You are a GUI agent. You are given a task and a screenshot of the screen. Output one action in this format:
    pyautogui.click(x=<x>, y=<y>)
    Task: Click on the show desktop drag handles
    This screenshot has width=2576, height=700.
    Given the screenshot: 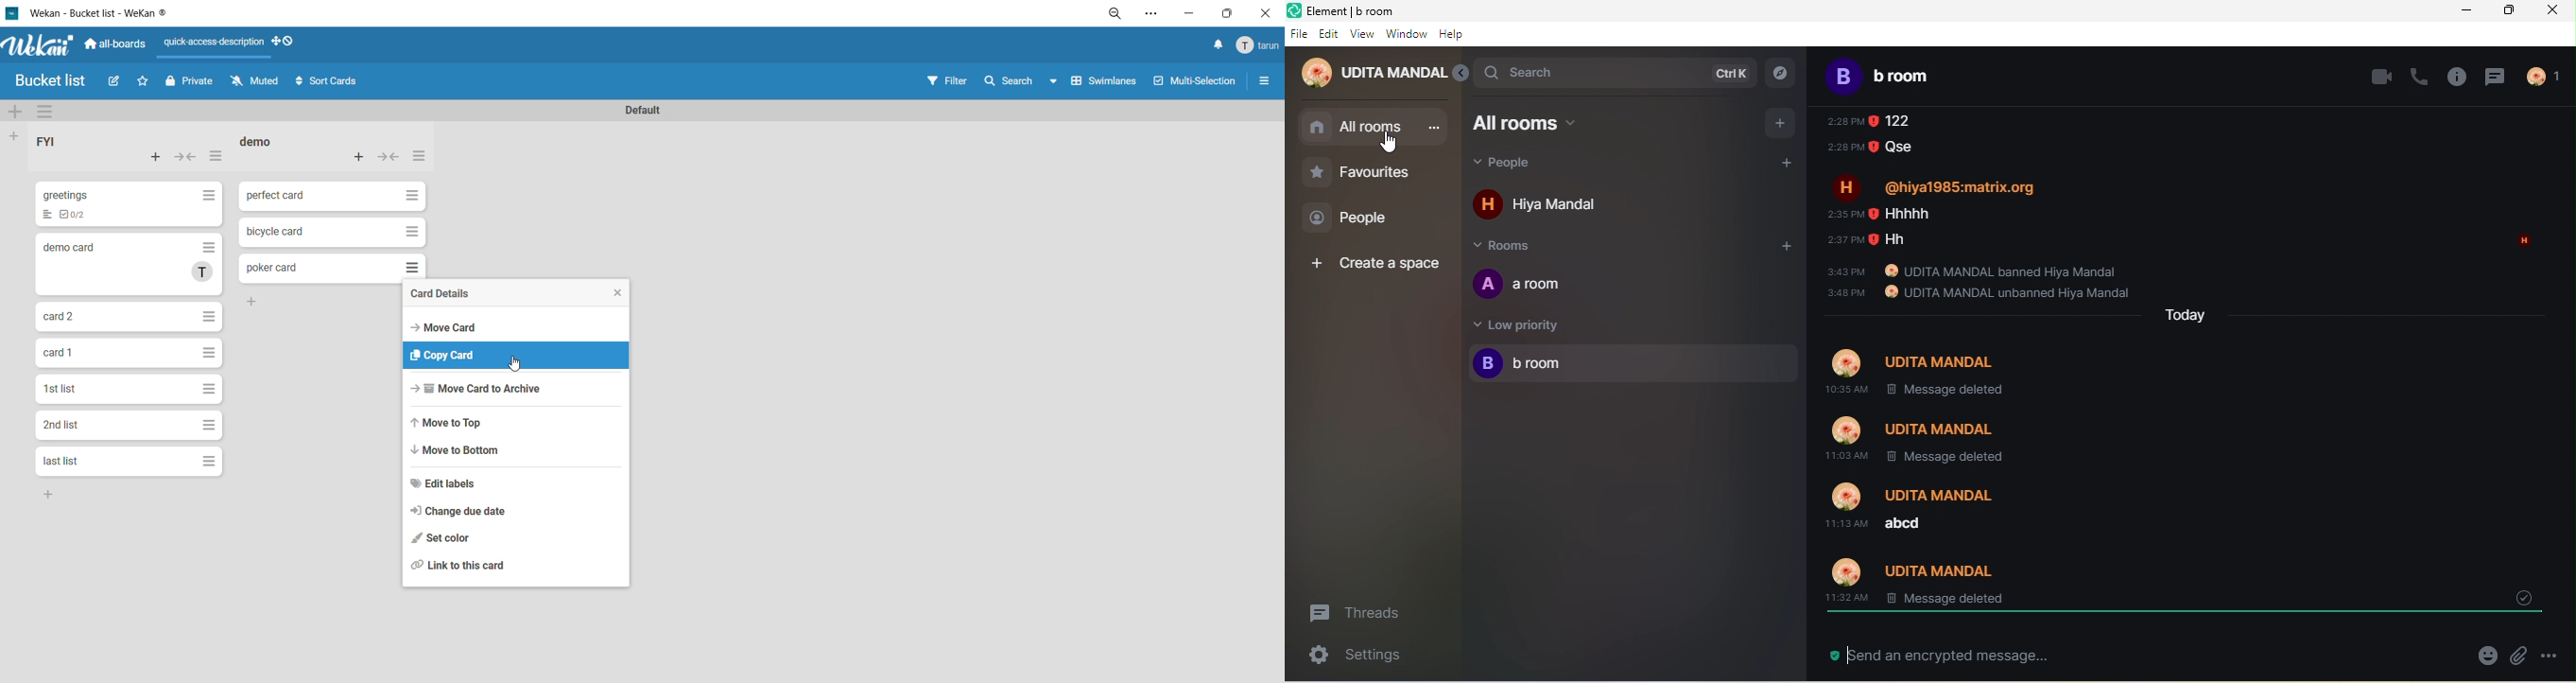 What is the action you would take?
    pyautogui.click(x=288, y=42)
    